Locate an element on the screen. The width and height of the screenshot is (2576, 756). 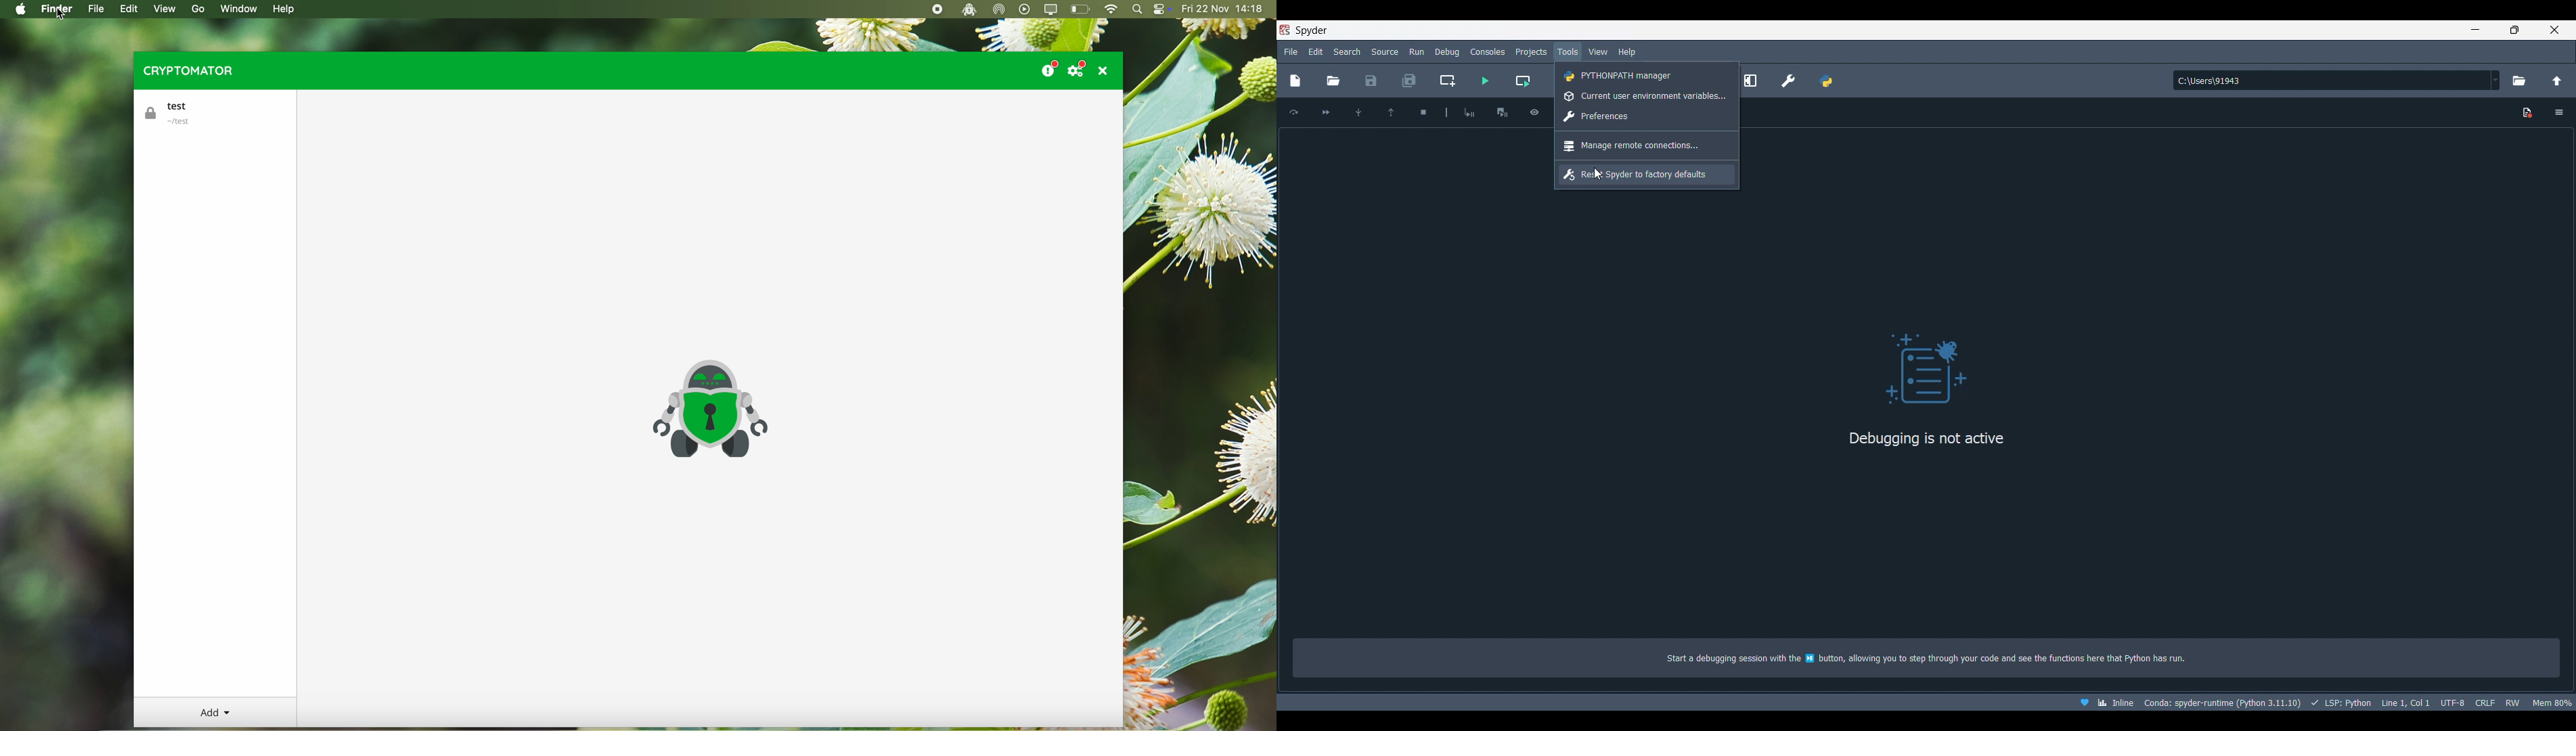
profiler is located at coordinates (1534, 110).